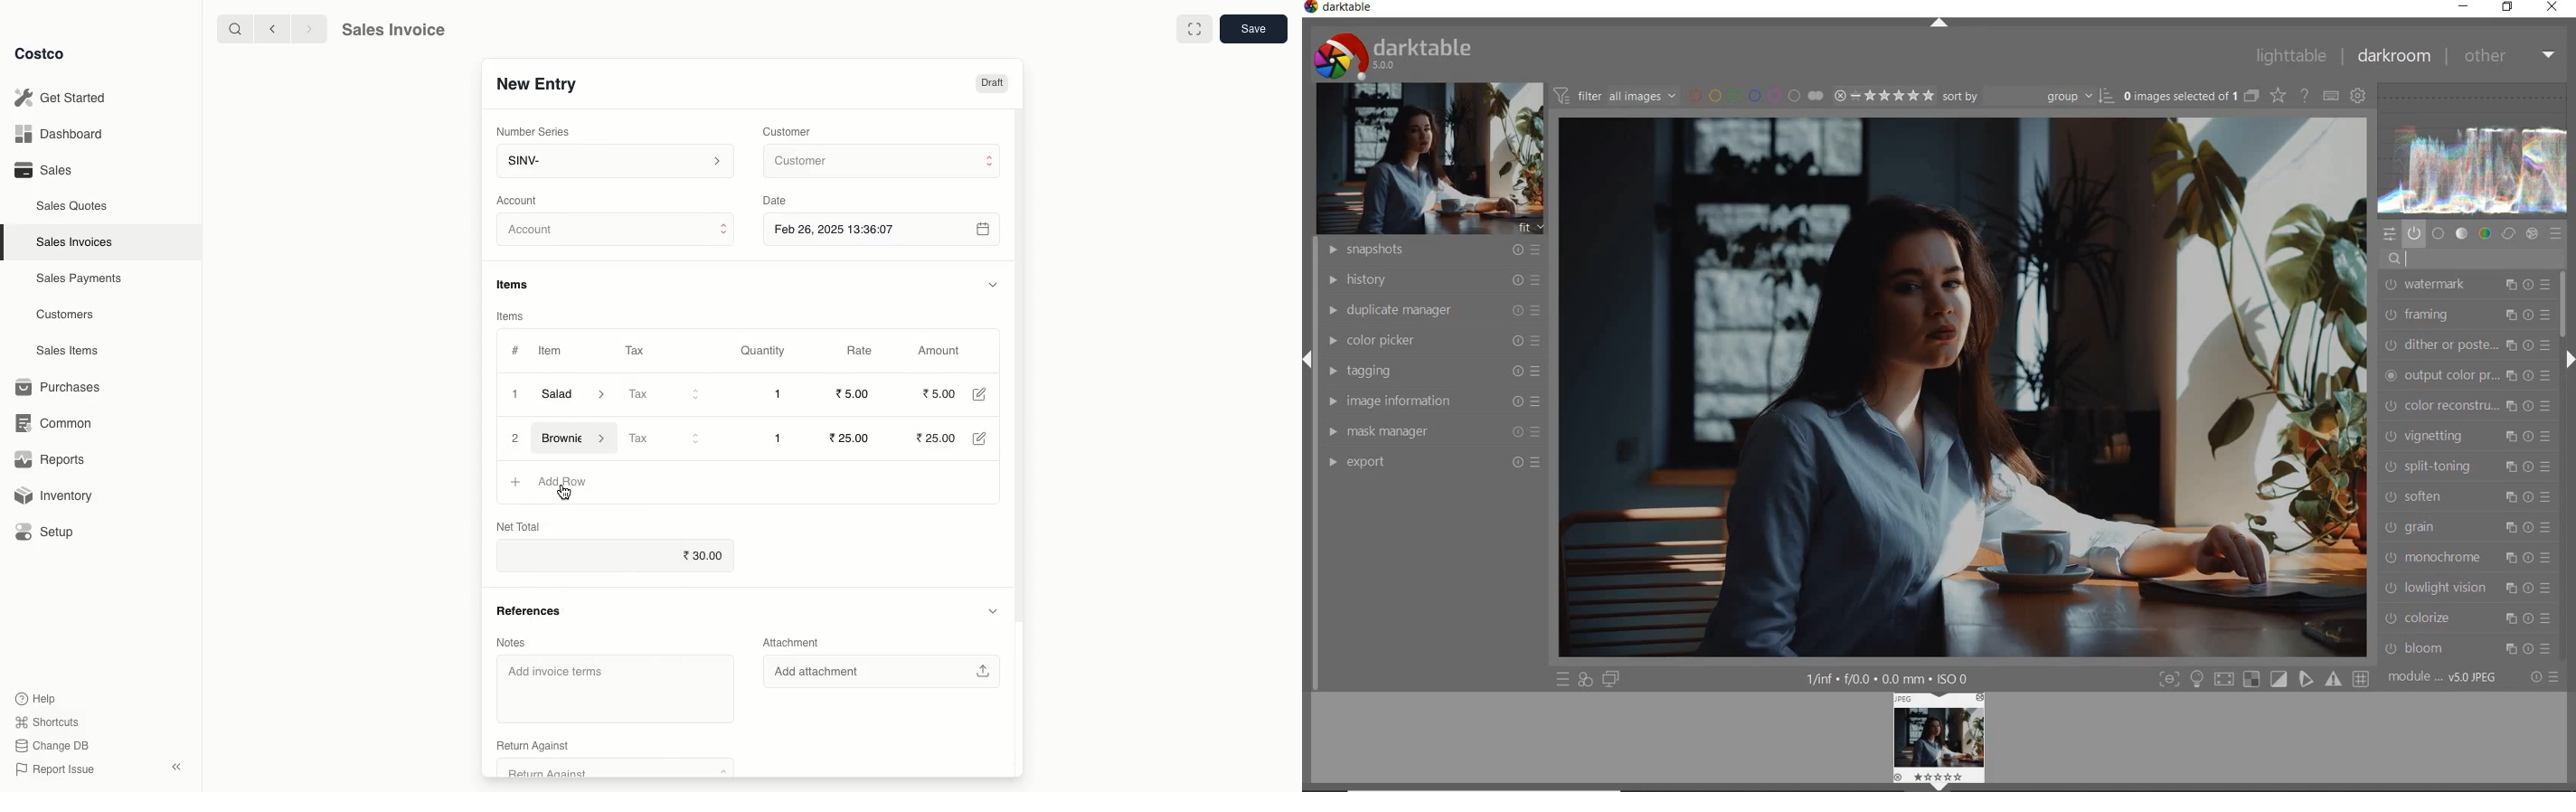  What do you see at coordinates (1193, 30) in the screenshot?
I see `Full width toggle` at bounding box center [1193, 30].